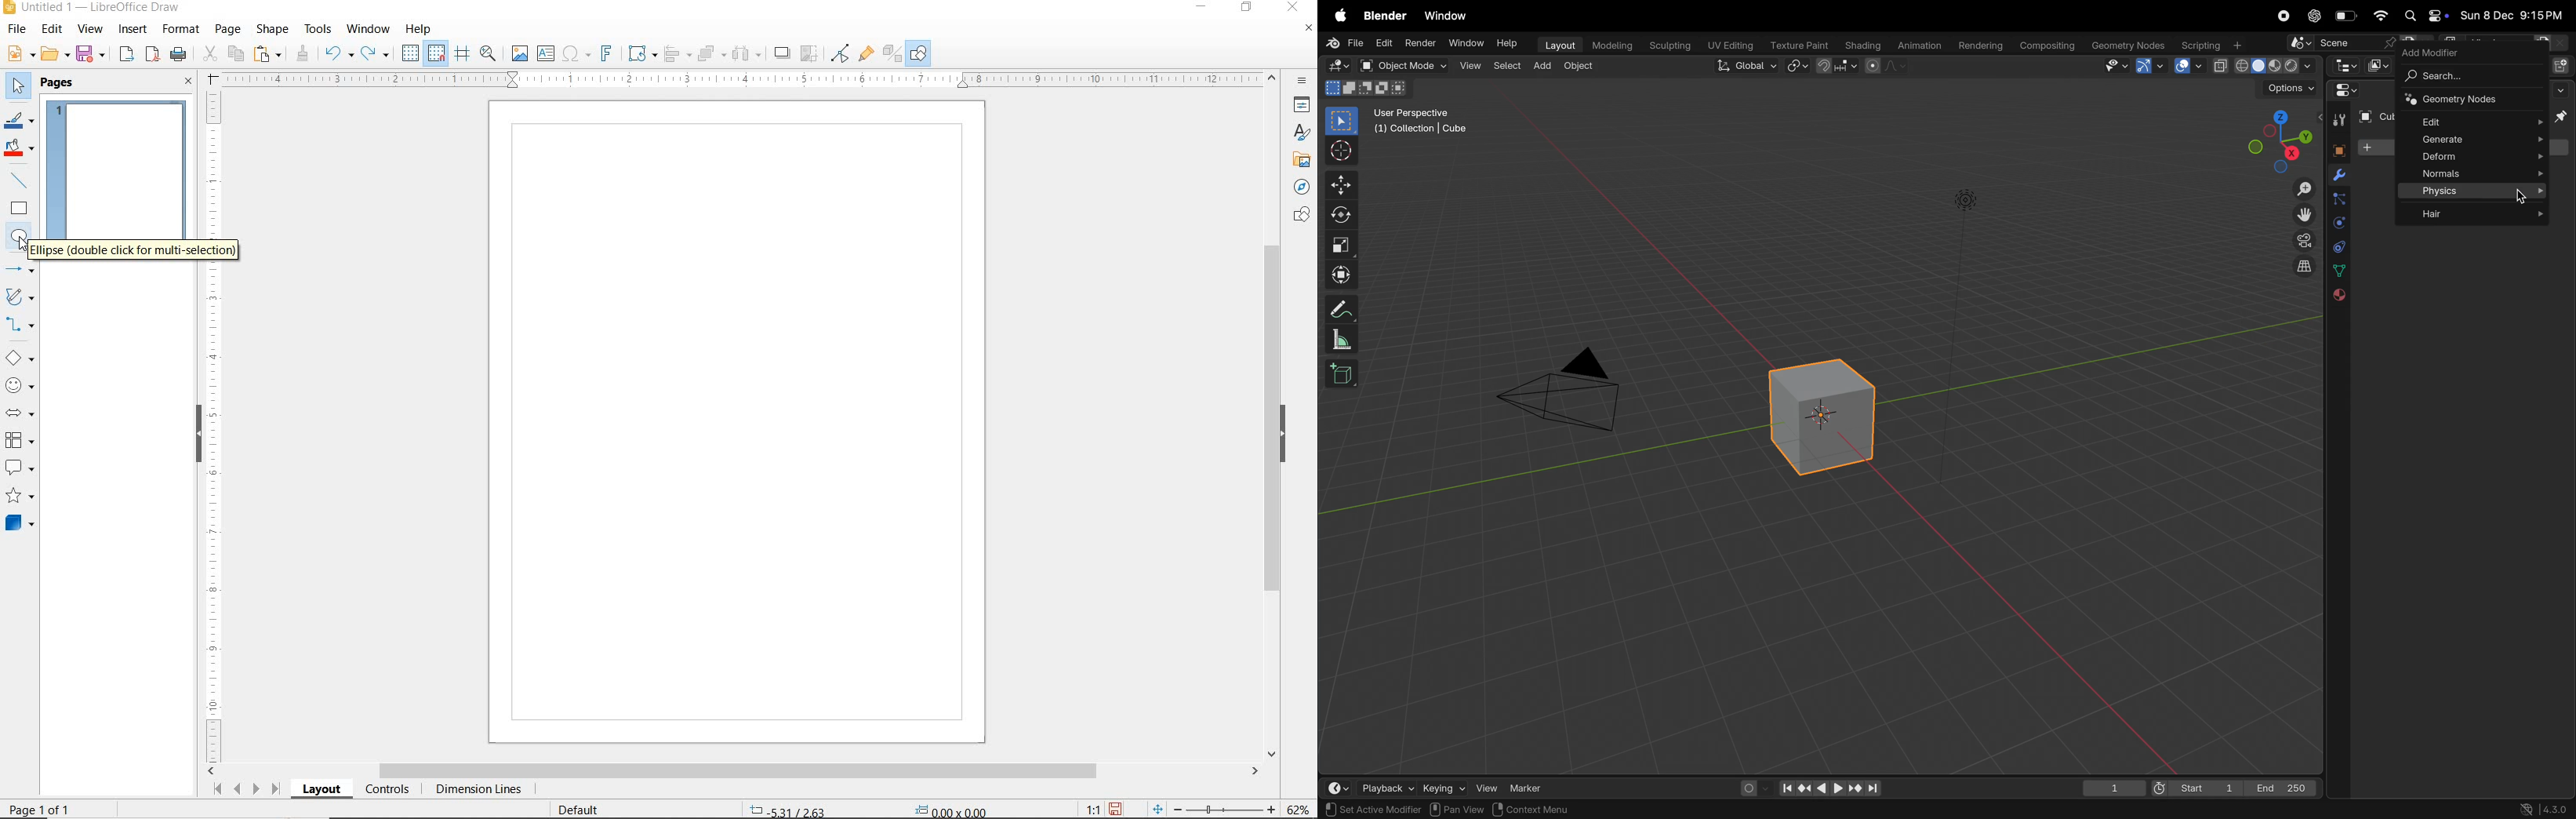 This screenshot has width=2576, height=840. What do you see at coordinates (419, 29) in the screenshot?
I see `HELP` at bounding box center [419, 29].